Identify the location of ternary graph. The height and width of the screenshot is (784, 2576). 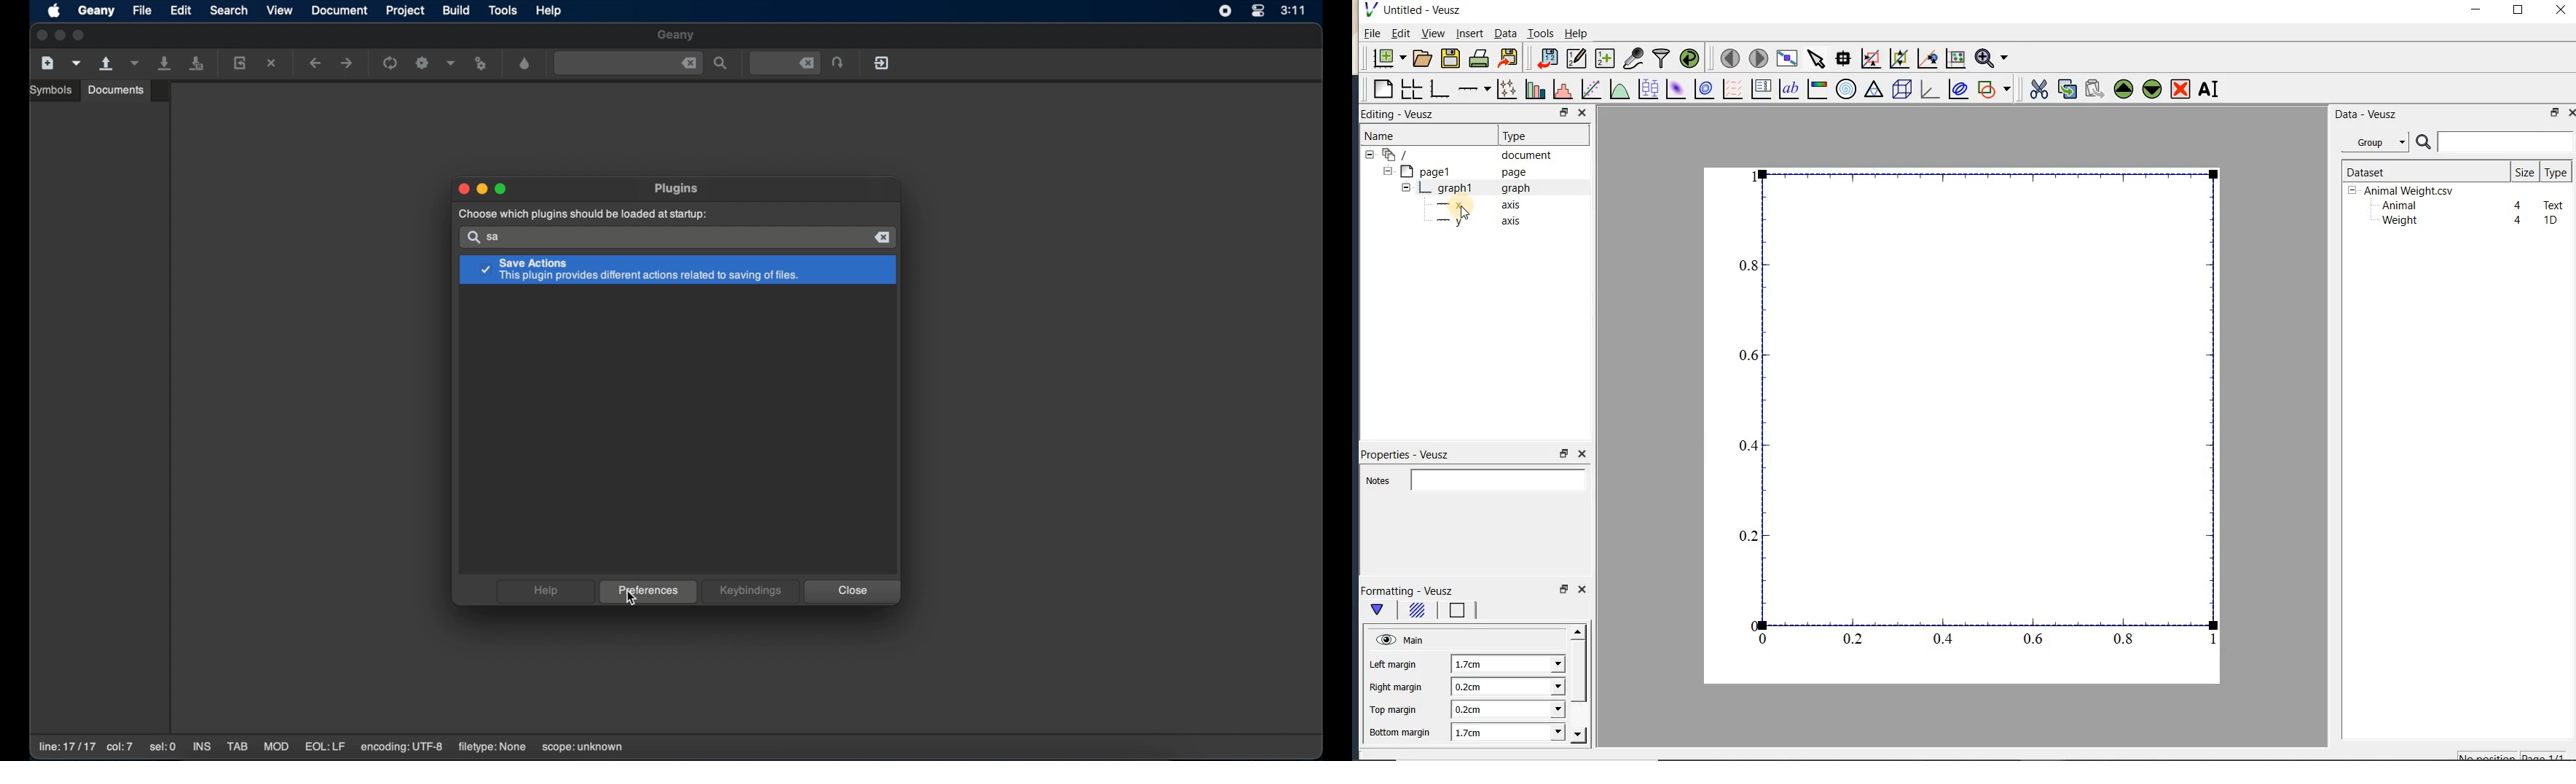
(1873, 91).